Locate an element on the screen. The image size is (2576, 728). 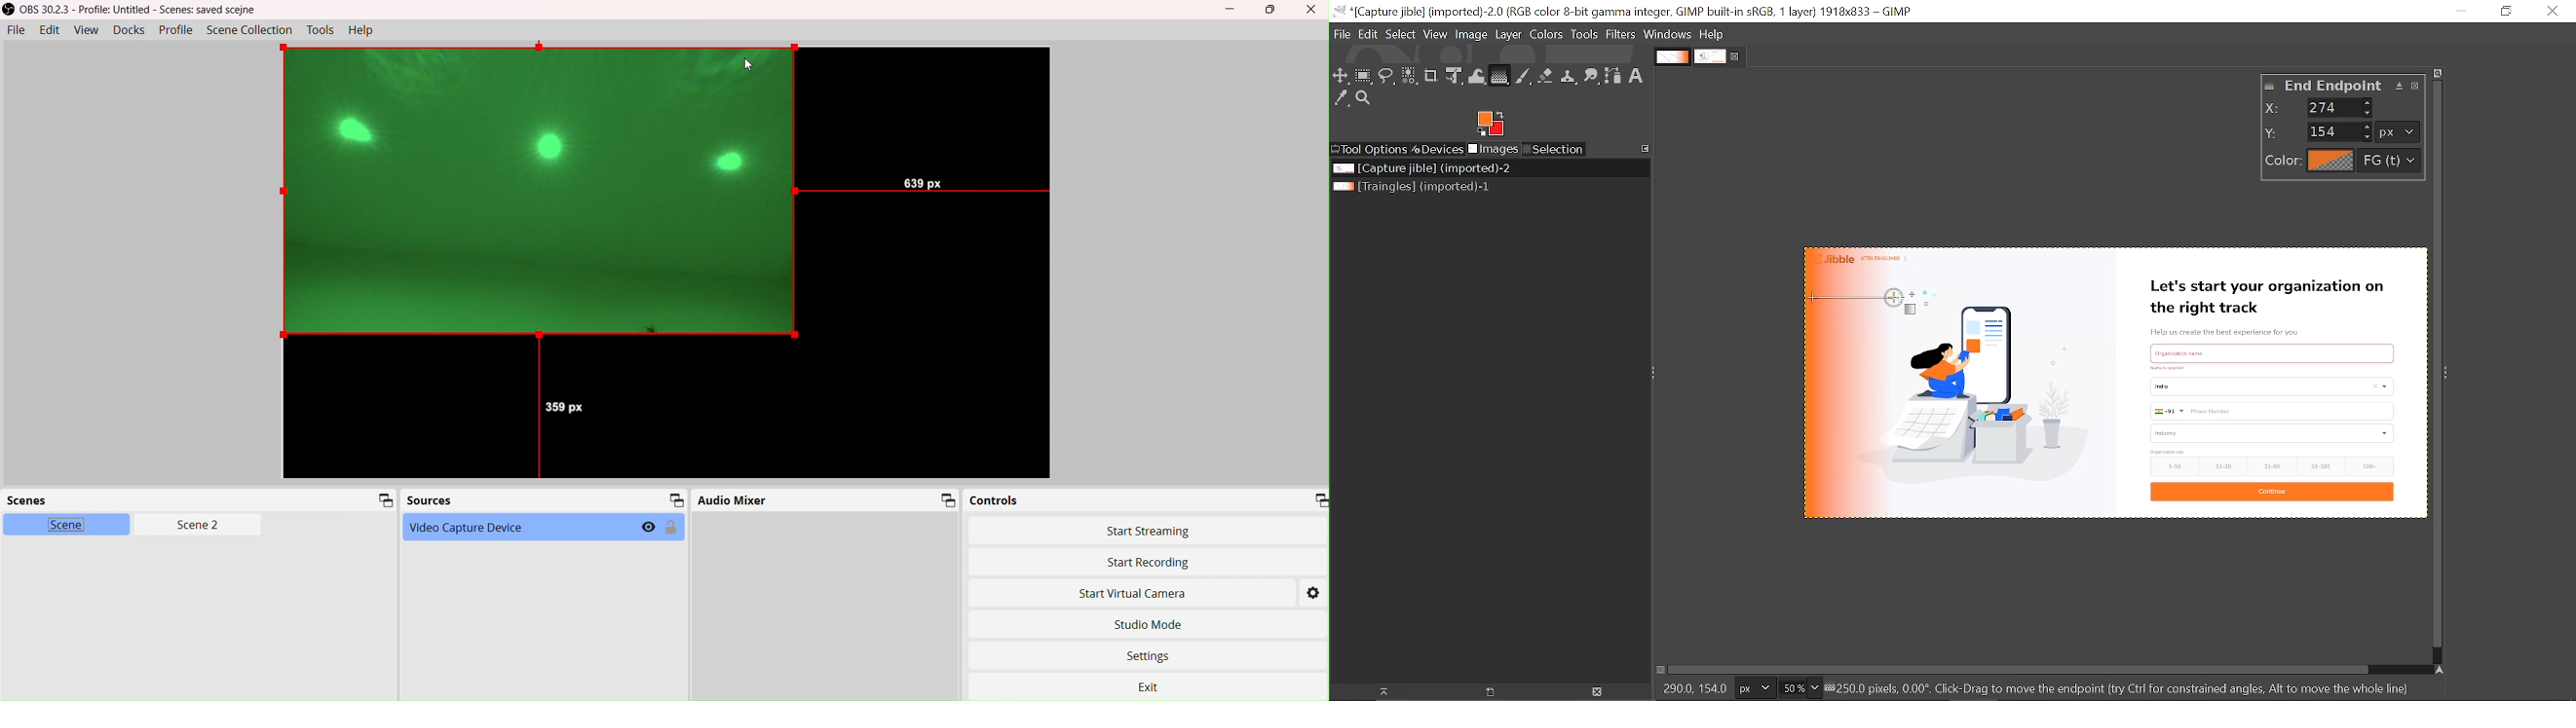
Sources is located at coordinates (546, 501).